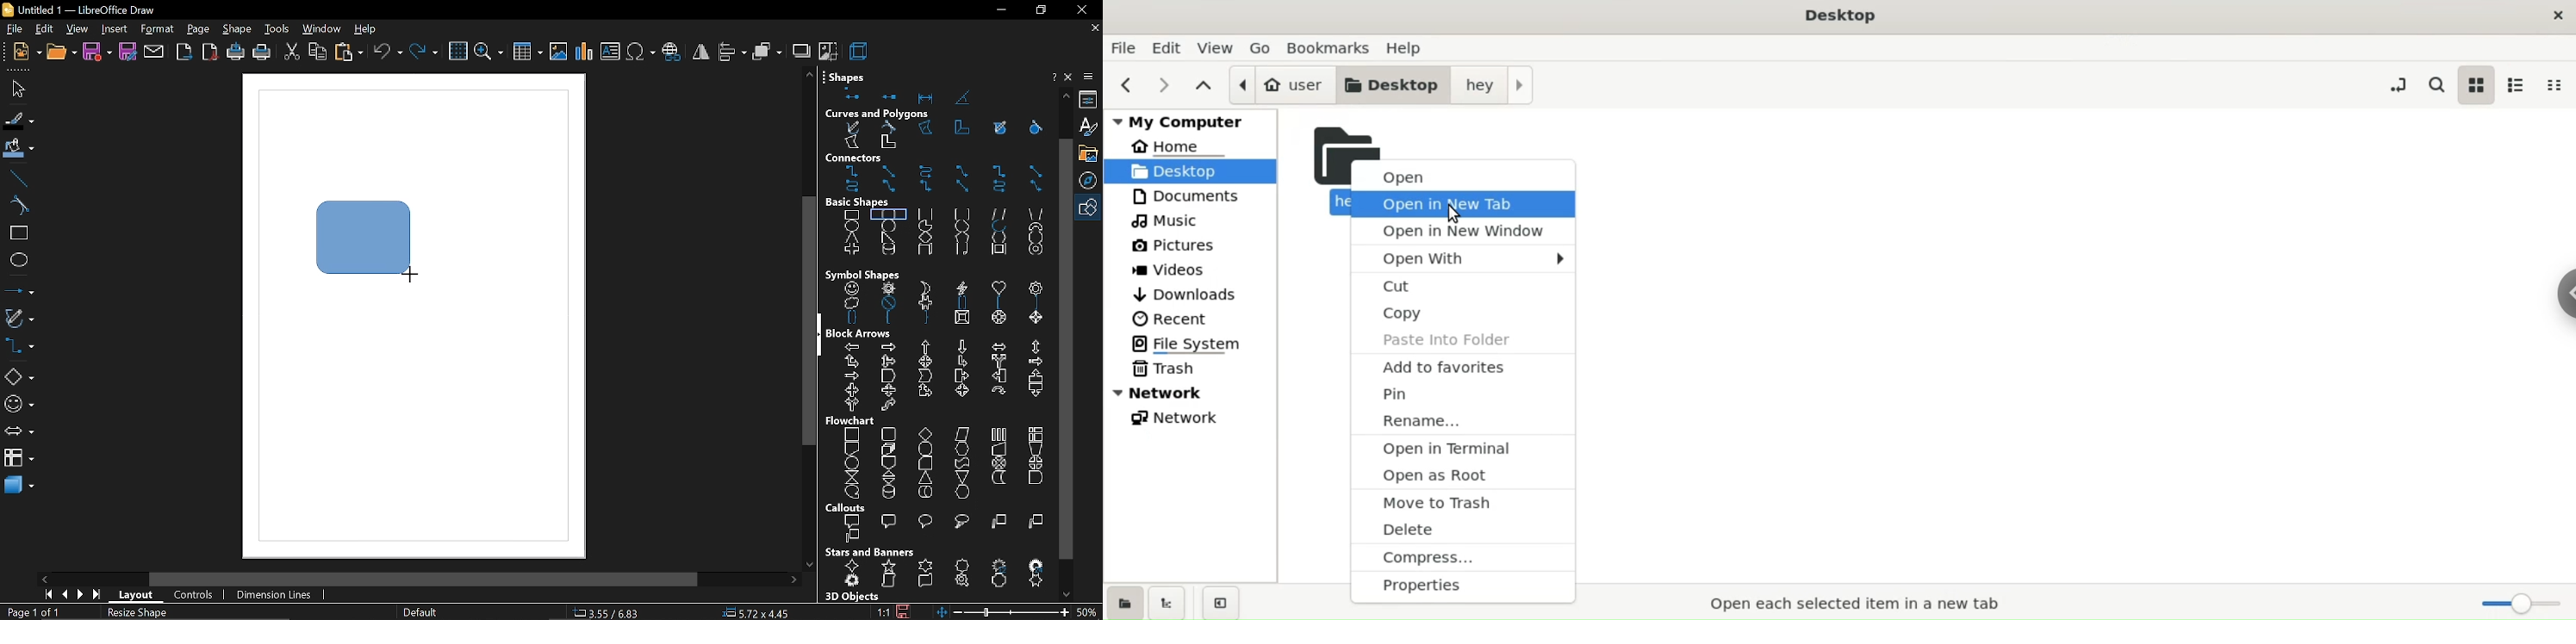 This screenshot has width=2576, height=644. What do you see at coordinates (366, 30) in the screenshot?
I see `help` at bounding box center [366, 30].